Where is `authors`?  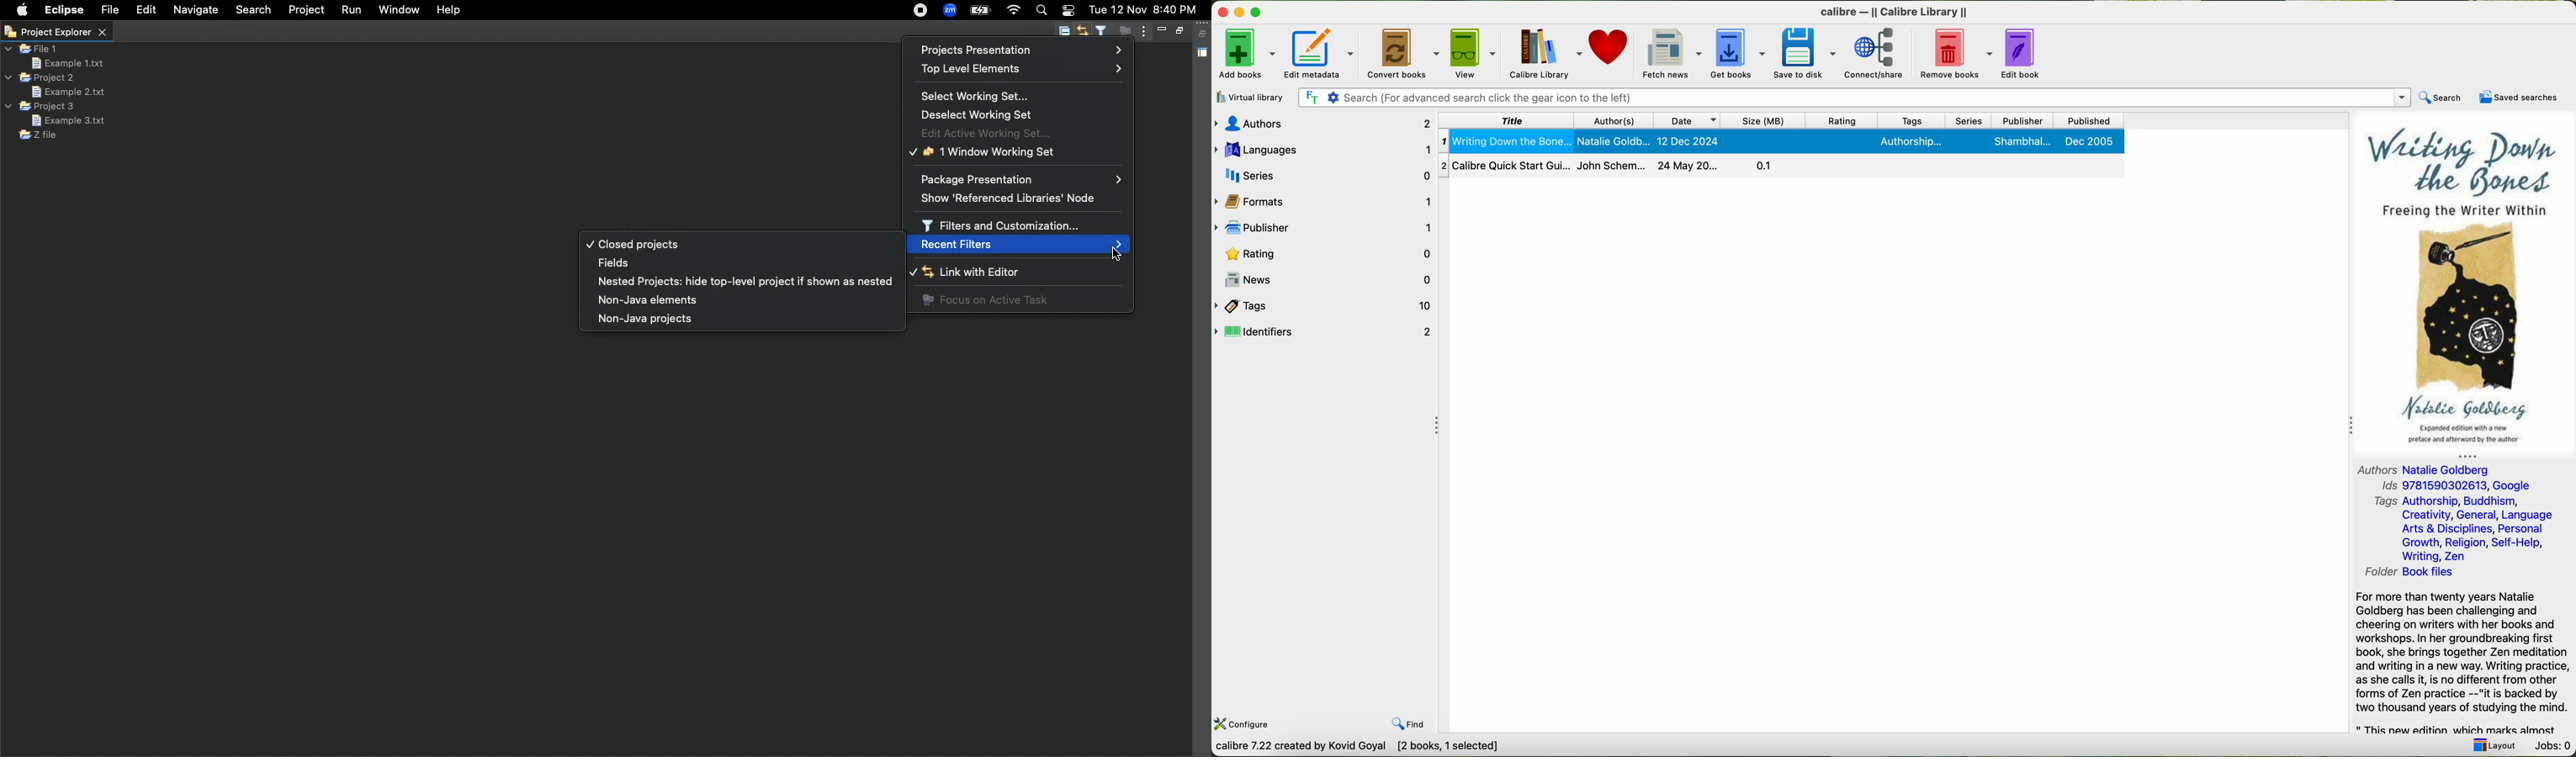
authors is located at coordinates (1611, 119).